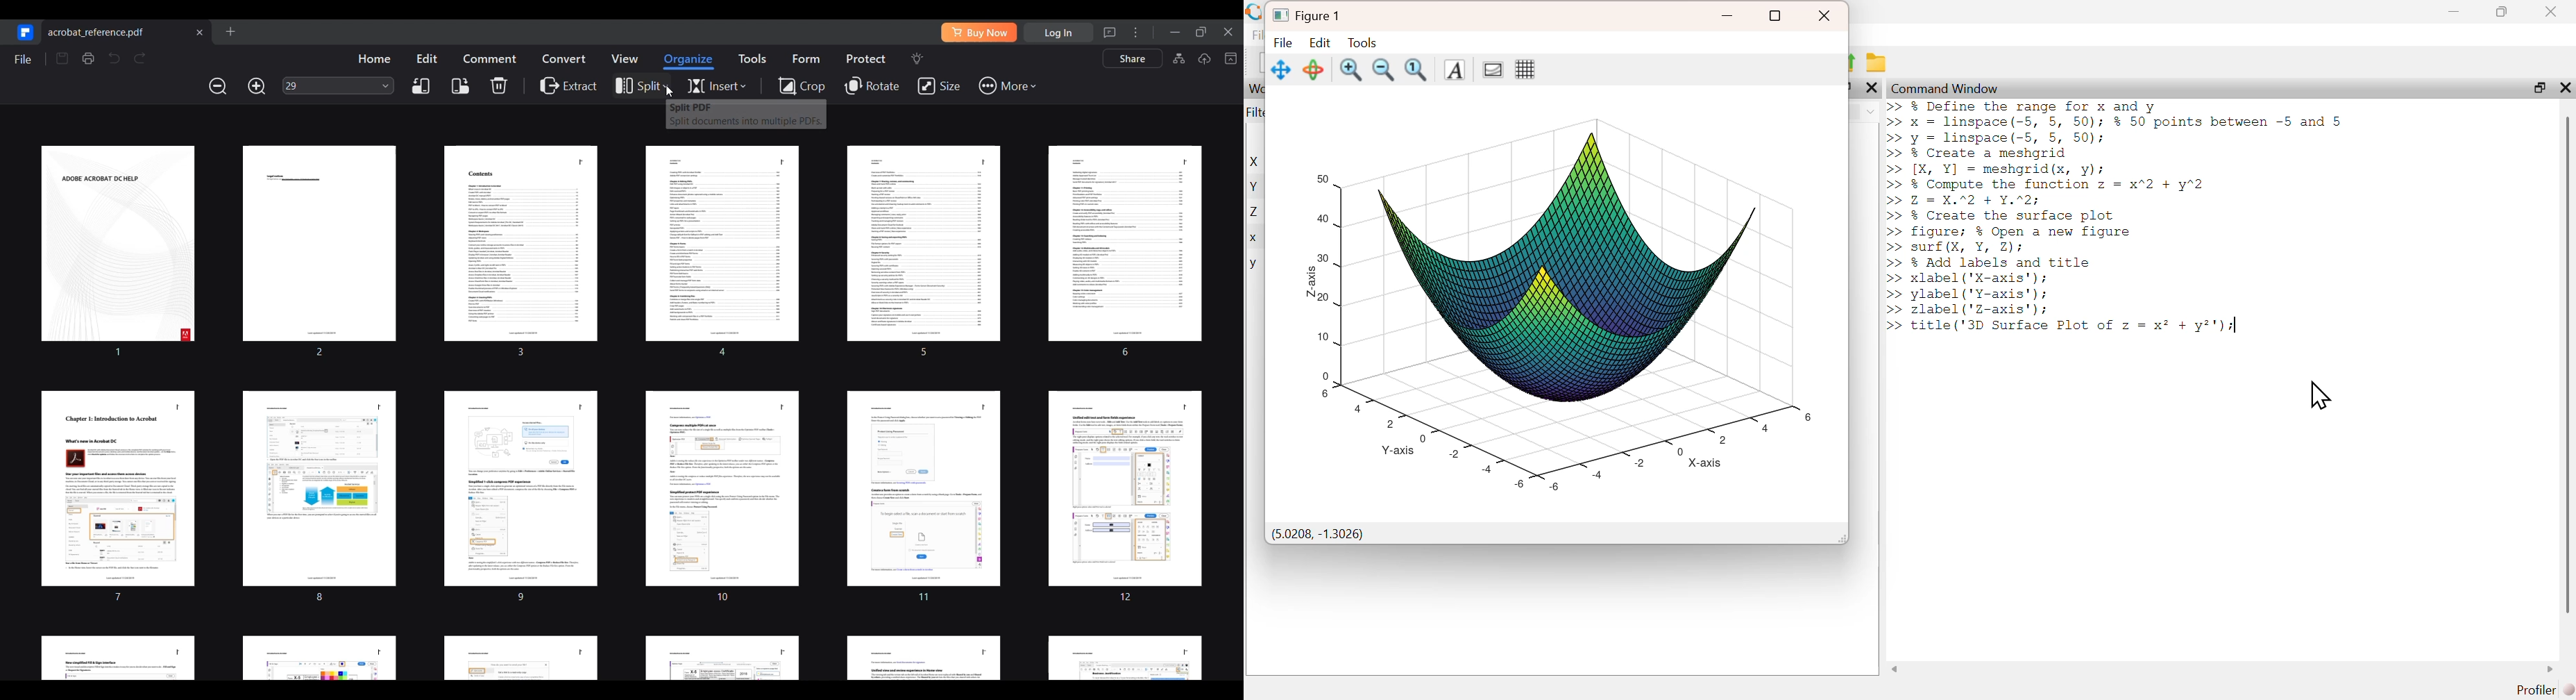 The width and height of the screenshot is (2576, 700). I want to click on File, so click(1284, 42).